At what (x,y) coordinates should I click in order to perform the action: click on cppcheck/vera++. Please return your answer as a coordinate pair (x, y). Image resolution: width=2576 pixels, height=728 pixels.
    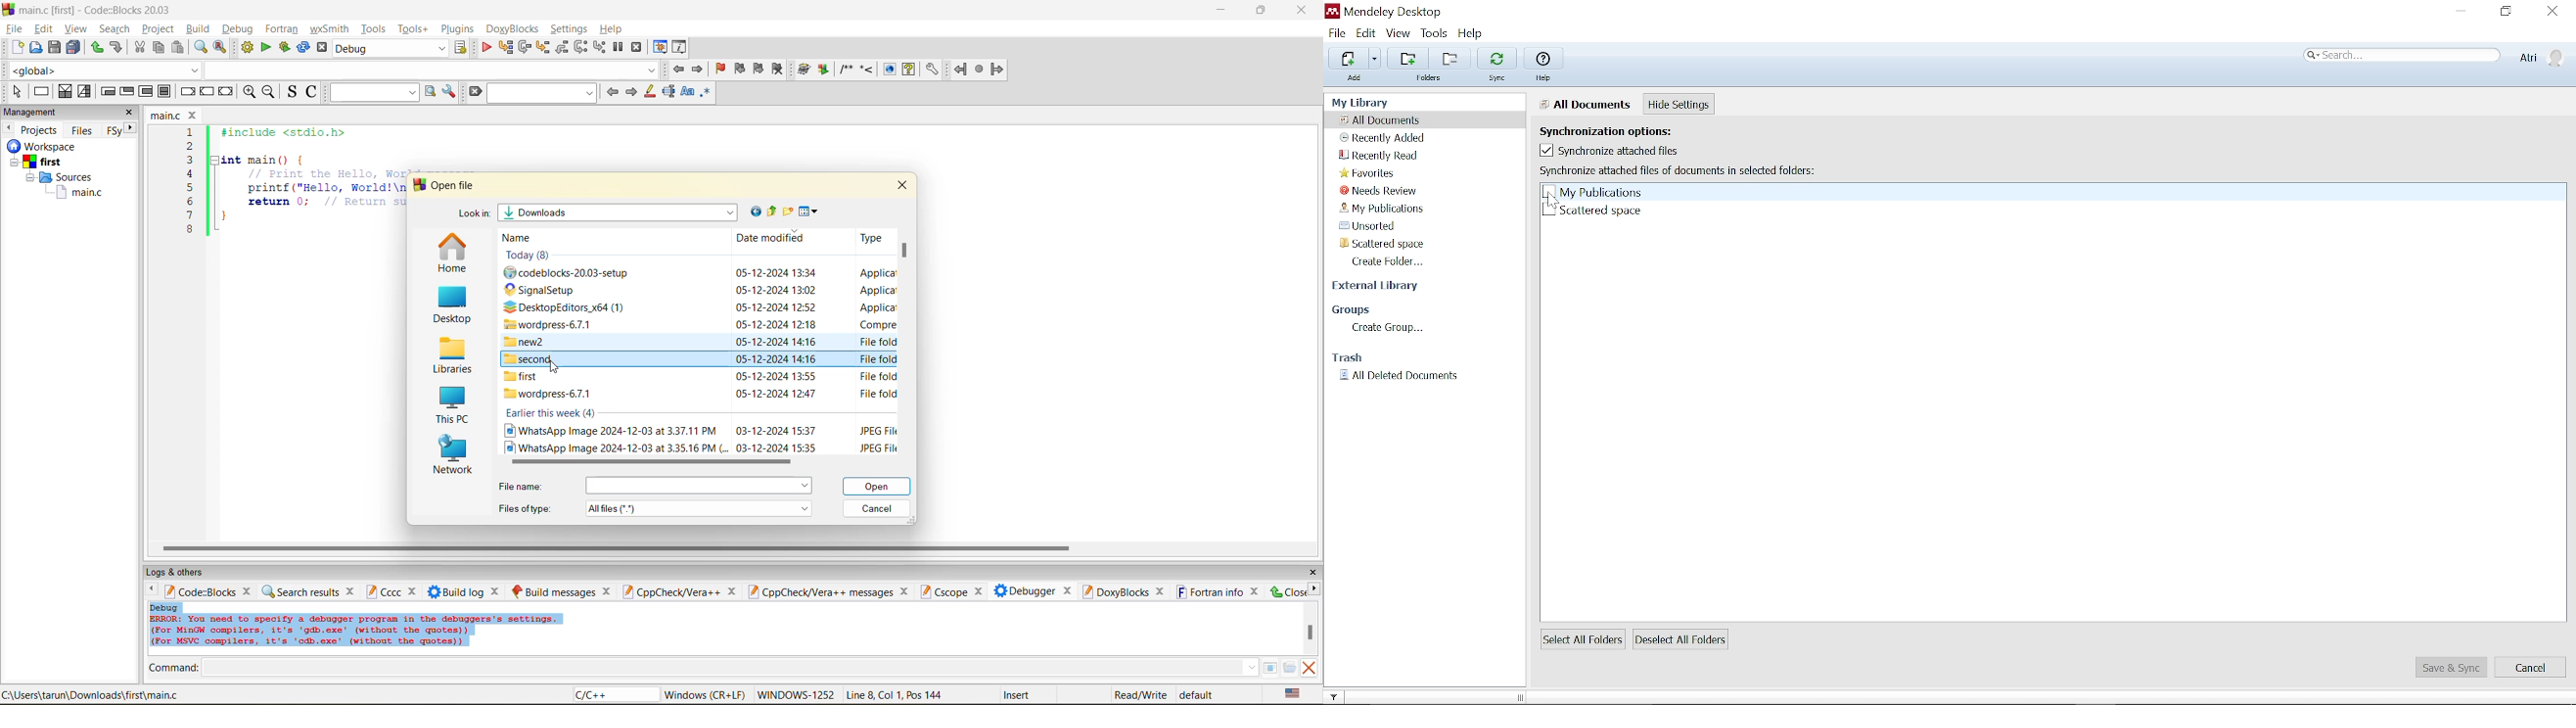
    Looking at the image, I should click on (670, 593).